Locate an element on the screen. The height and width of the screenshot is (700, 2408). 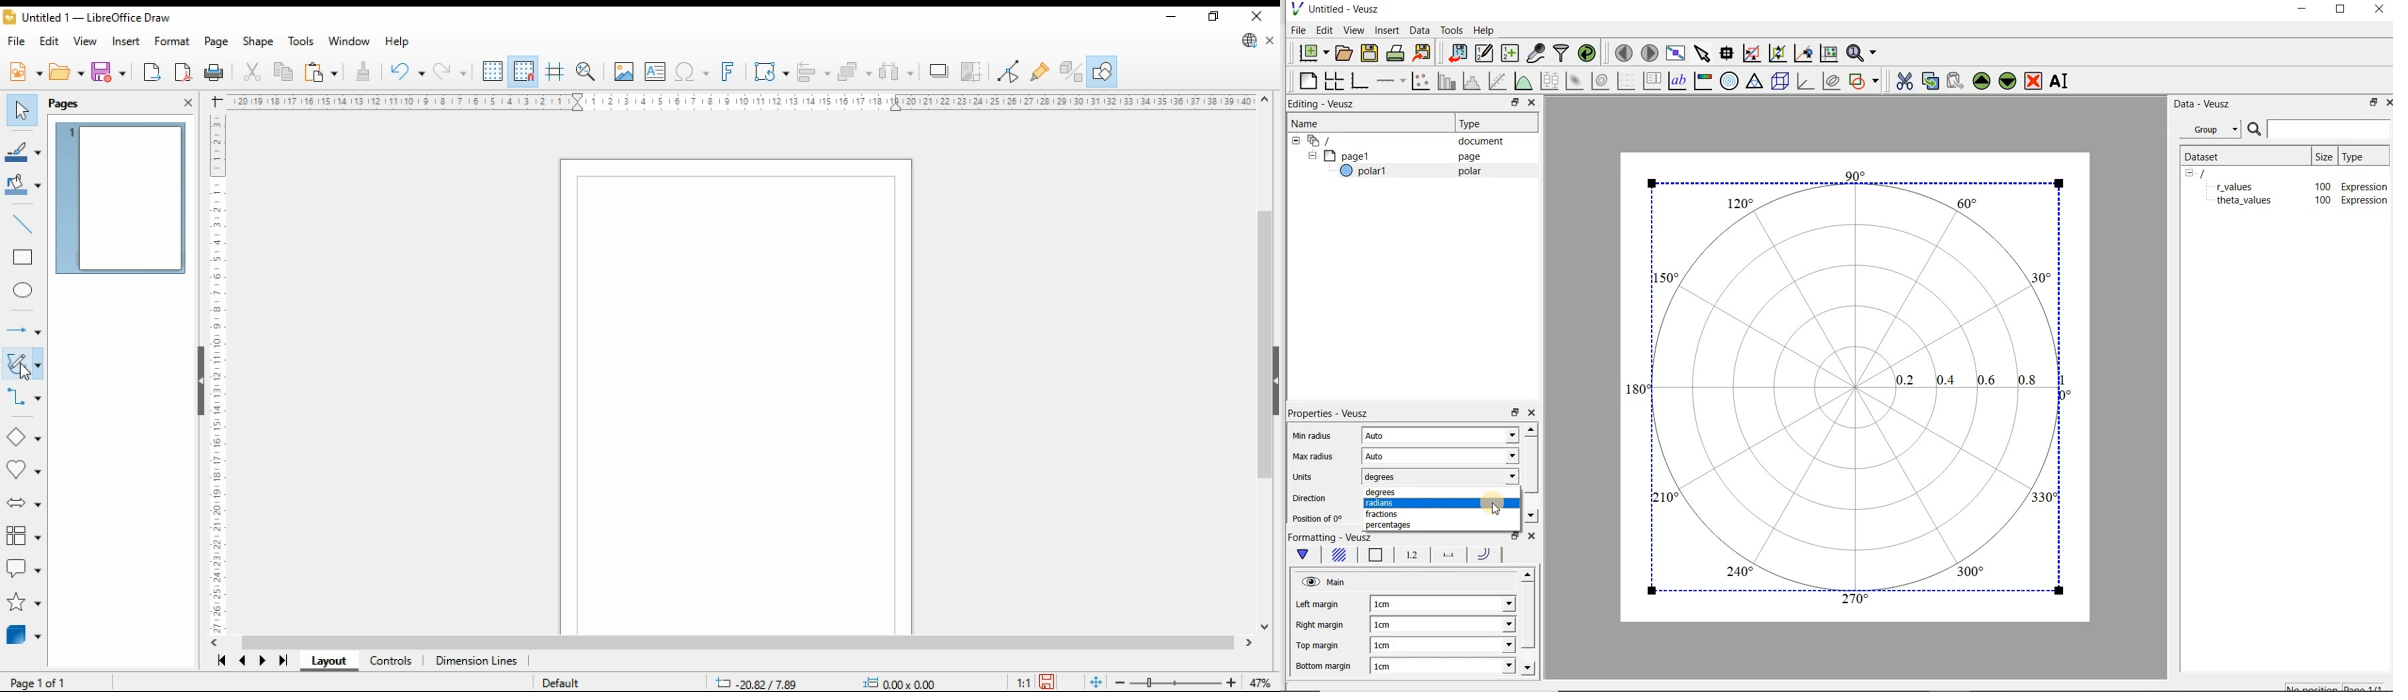
edit is located at coordinates (50, 41).